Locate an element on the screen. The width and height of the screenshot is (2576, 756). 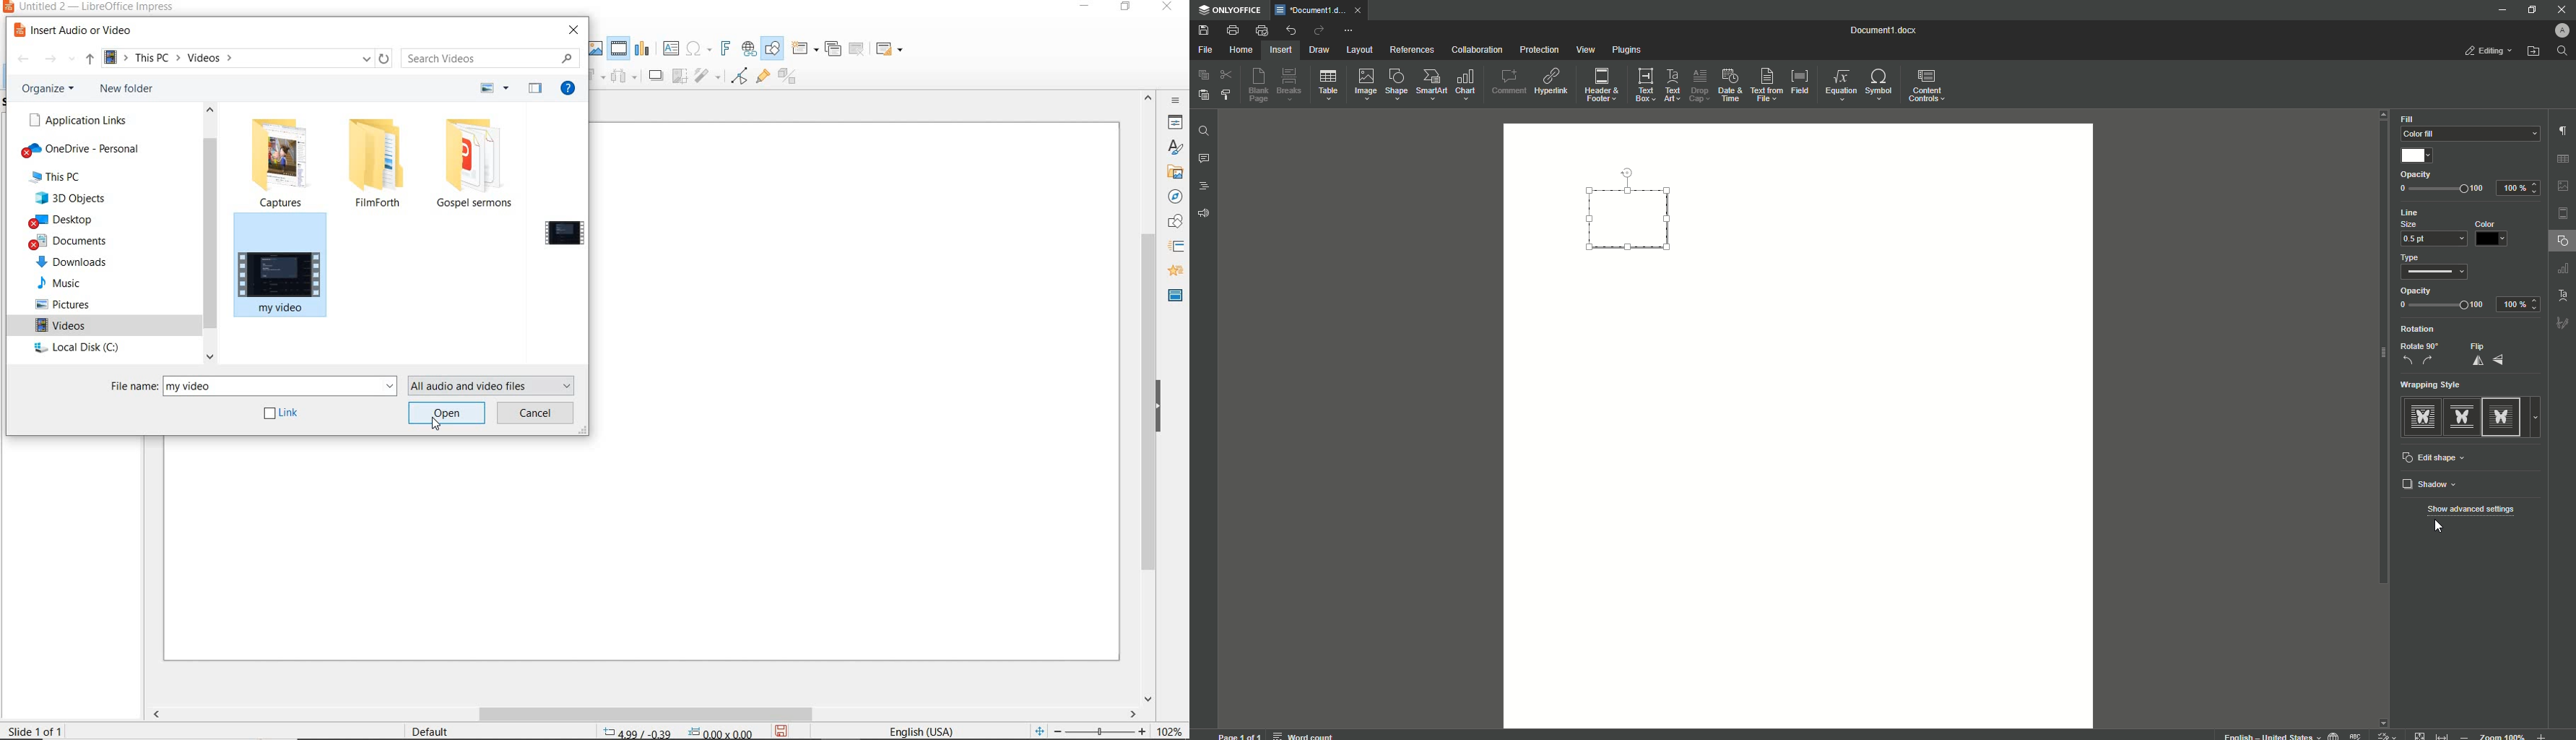
Edit Shape is located at coordinates (2437, 458).